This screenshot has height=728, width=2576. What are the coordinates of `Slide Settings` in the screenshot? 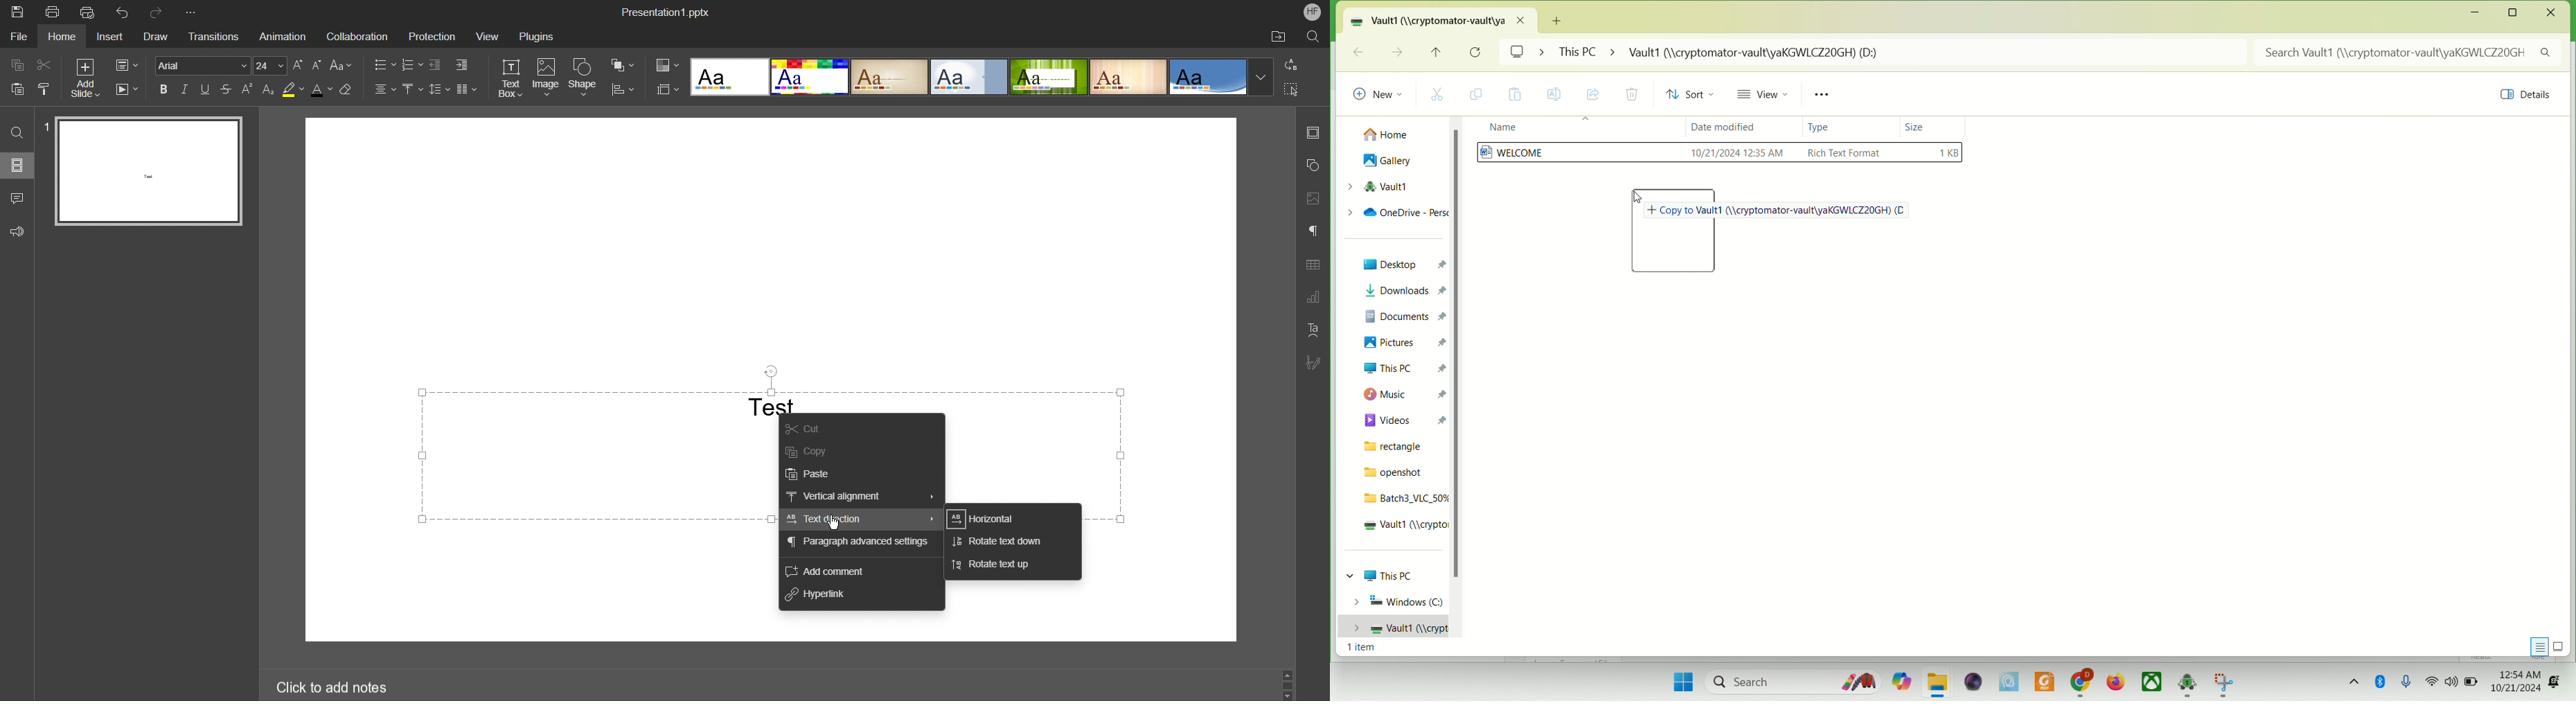 It's located at (127, 64).